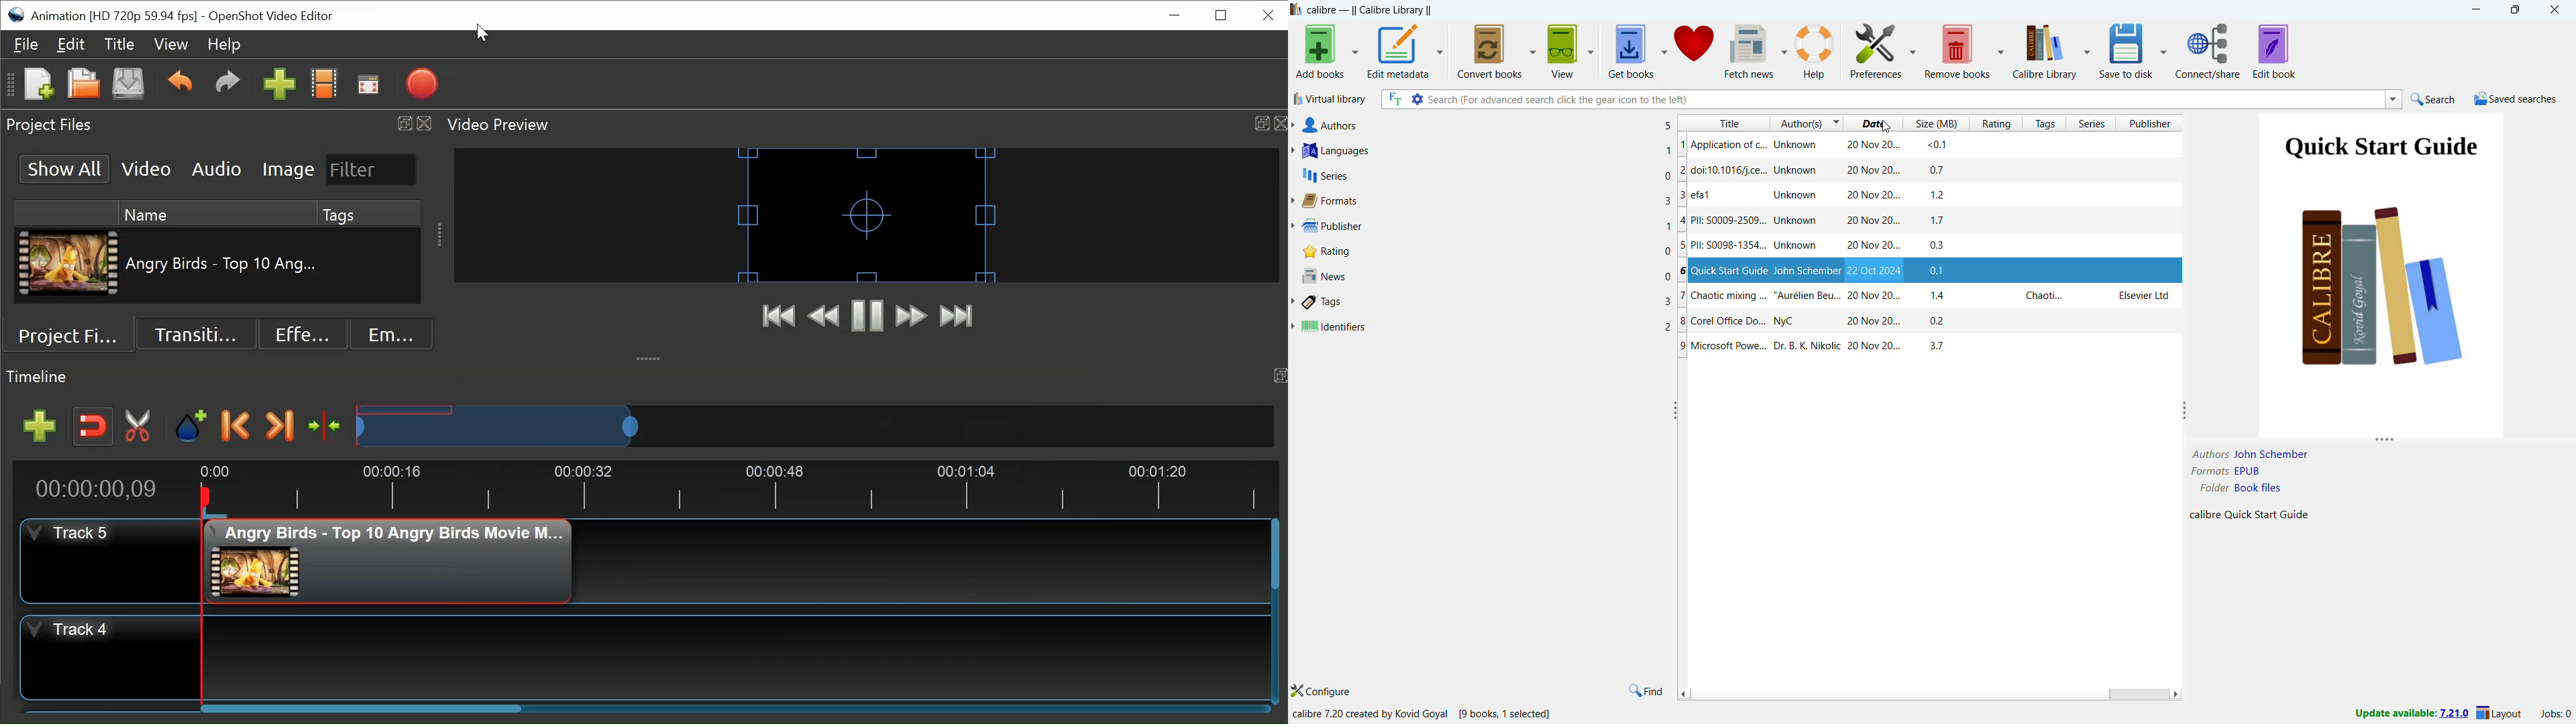 This screenshot has width=2576, height=728. Describe the element at coordinates (1440, 49) in the screenshot. I see `edit metadata options` at that location.